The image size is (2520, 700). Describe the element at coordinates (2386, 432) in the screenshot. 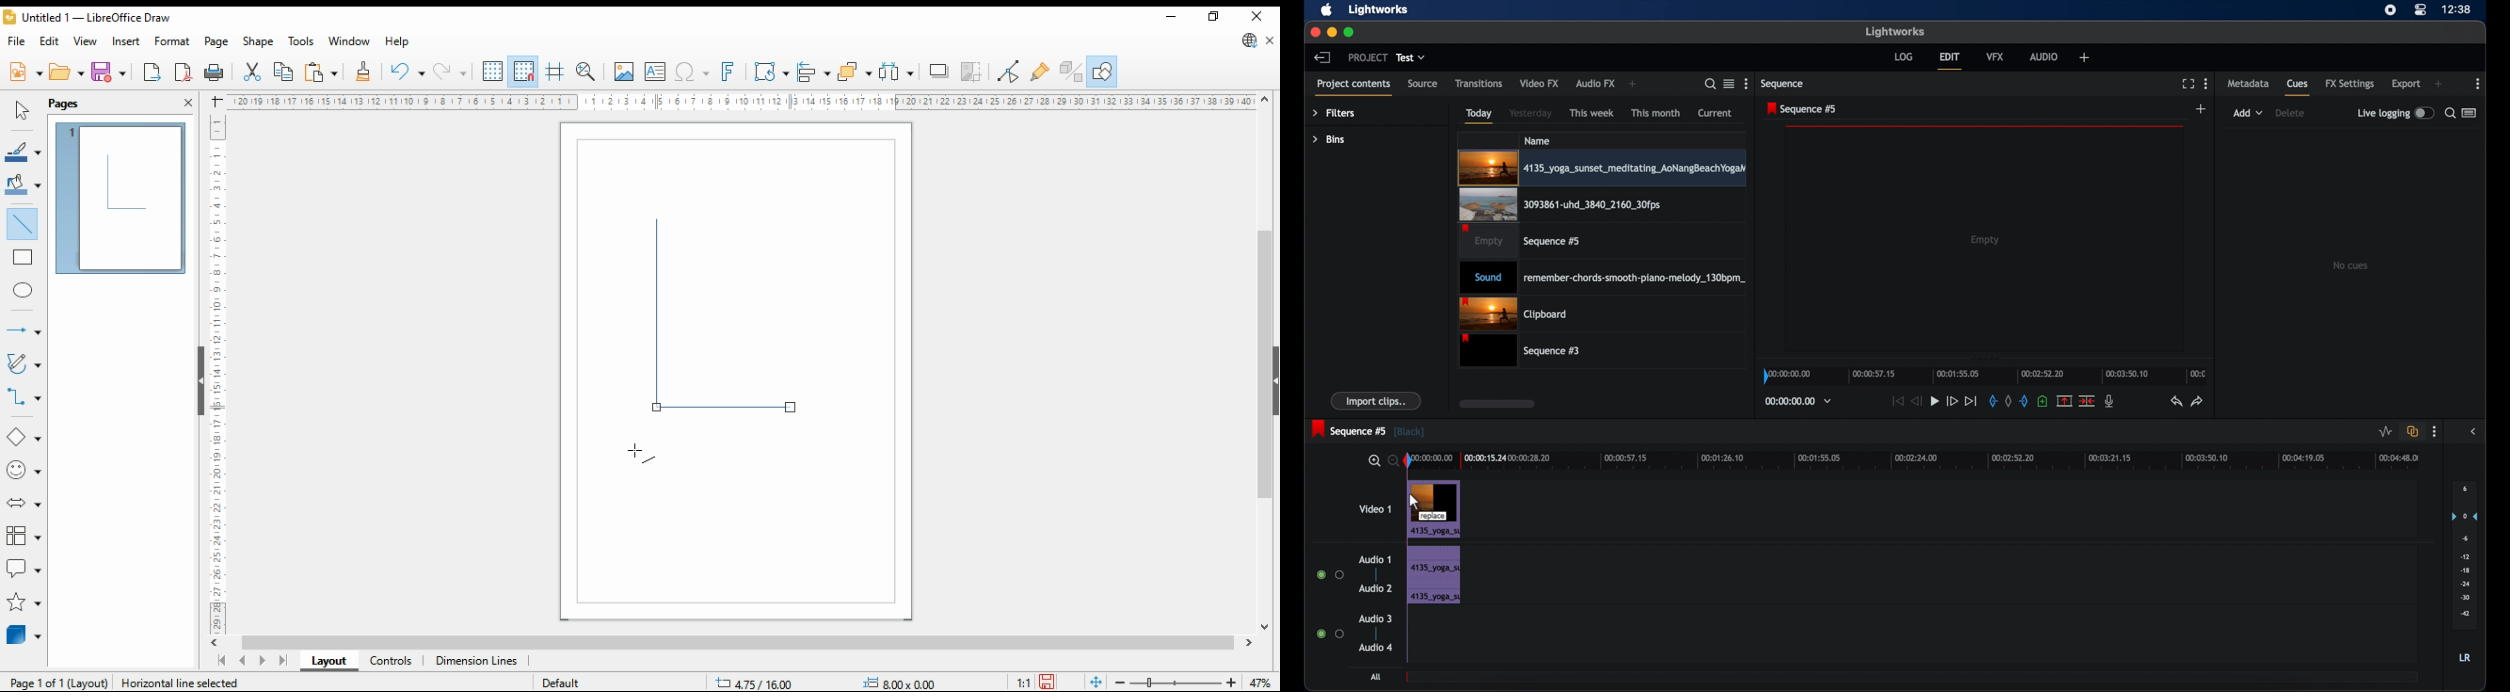

I see `toggle audio level editing` at that location.